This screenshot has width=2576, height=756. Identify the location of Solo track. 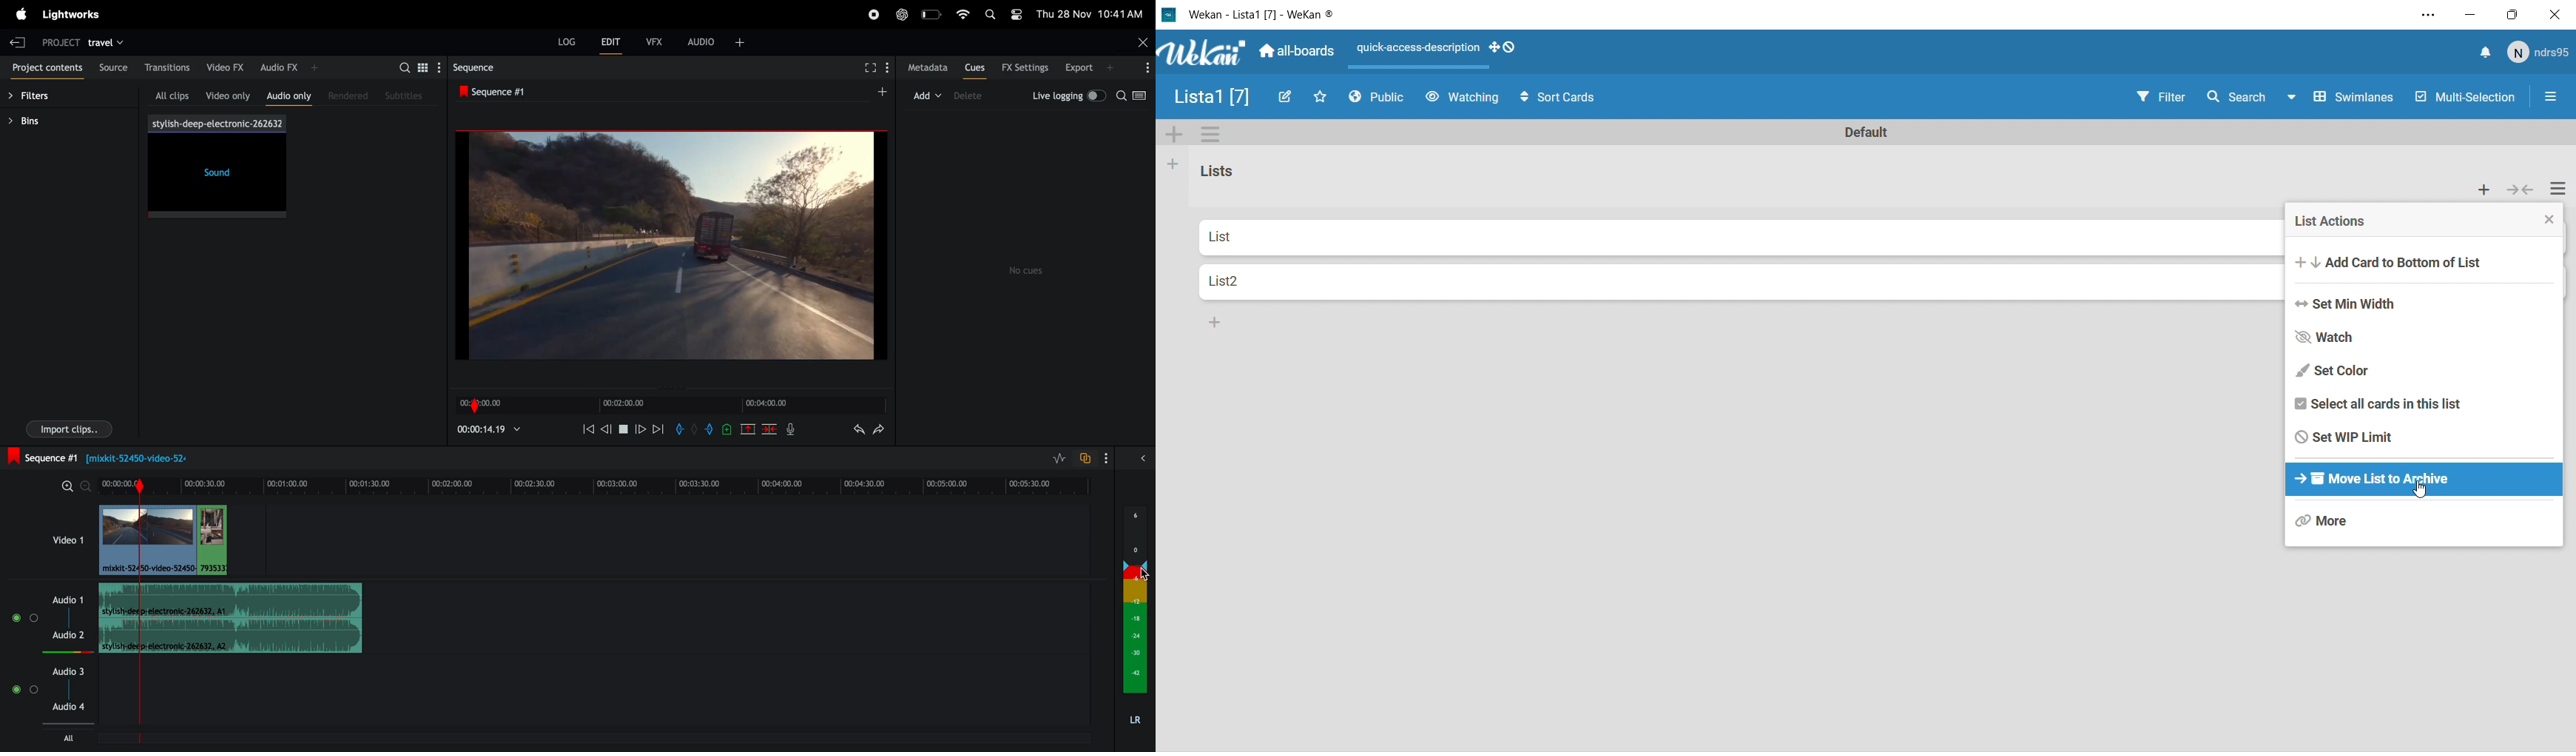
(33, 693).